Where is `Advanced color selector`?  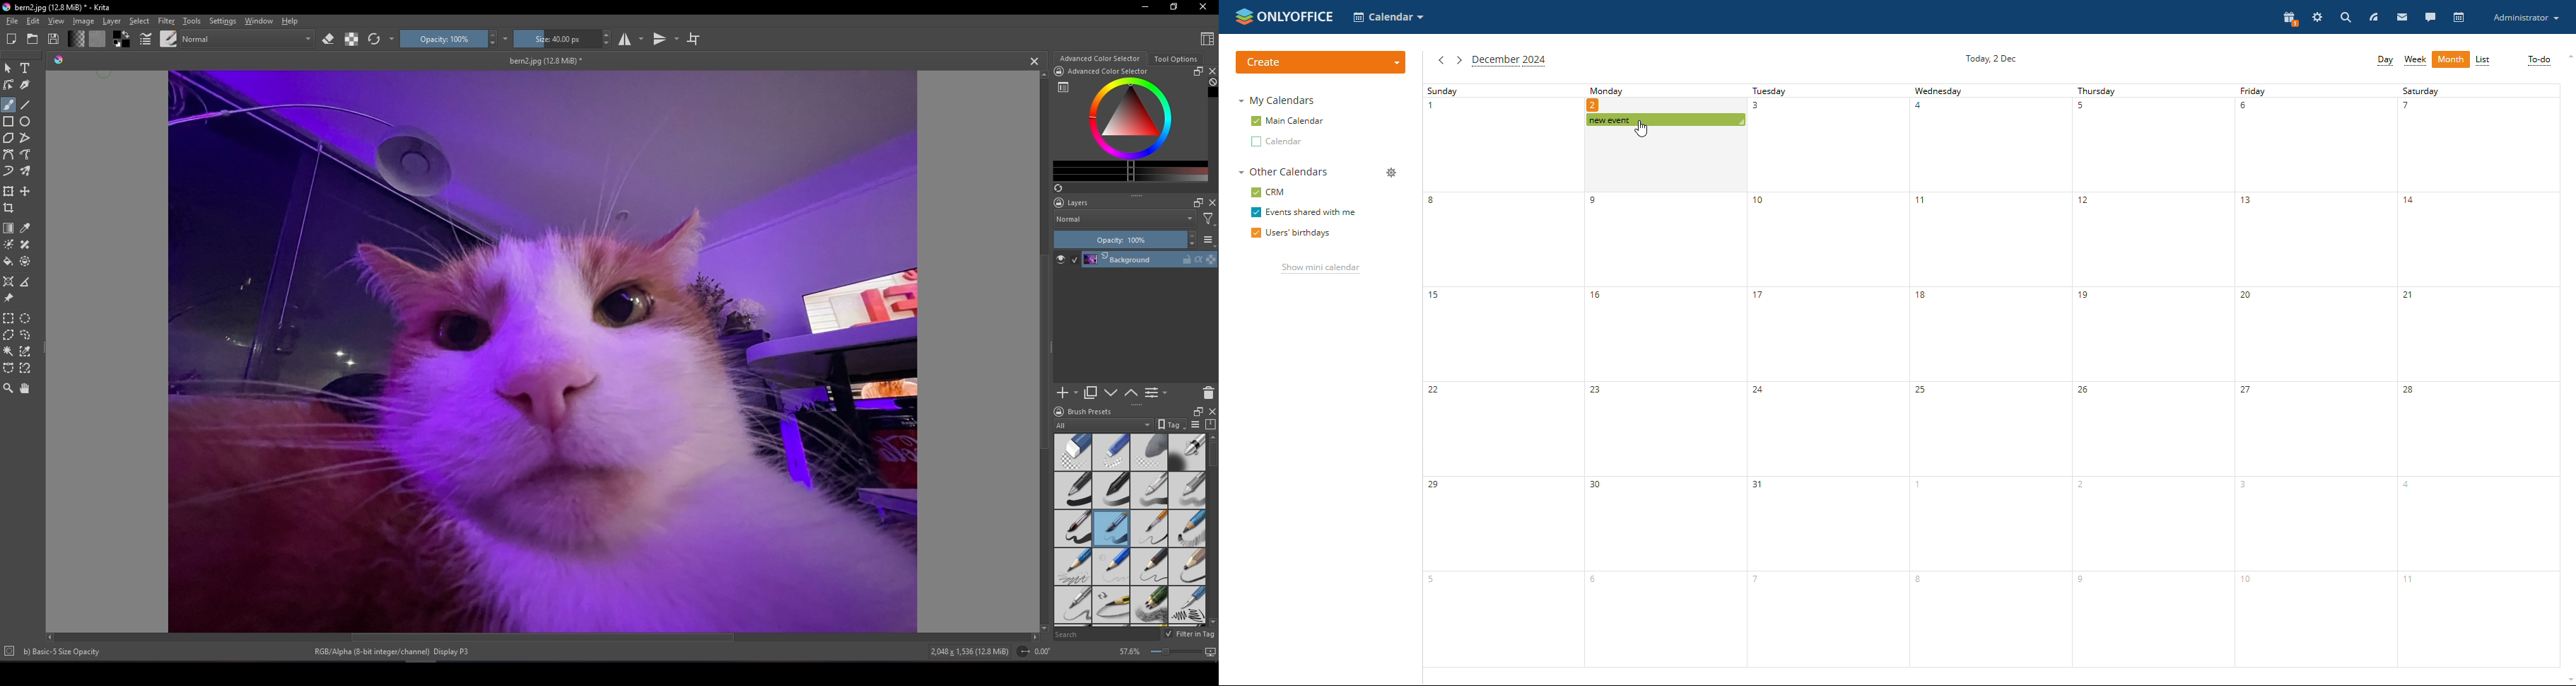 Advanced color selector is located at coordinates (1100, 58).